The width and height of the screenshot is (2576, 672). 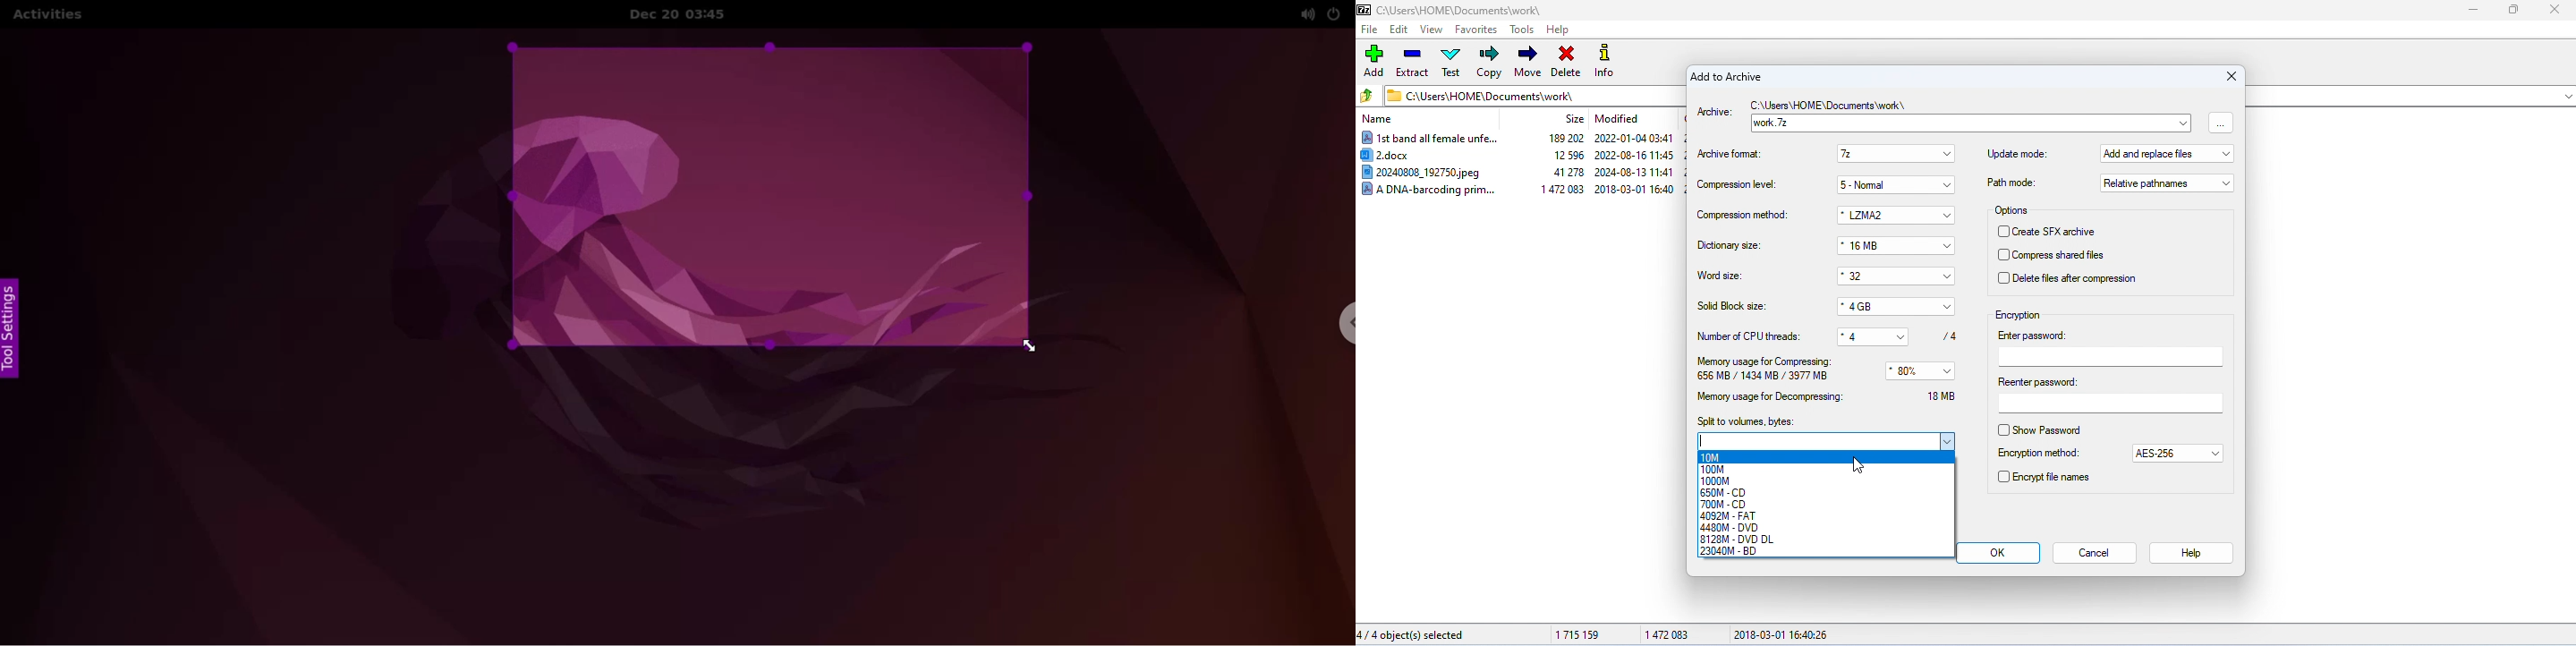 I want to click on tools, so click(x=1524, y=29).